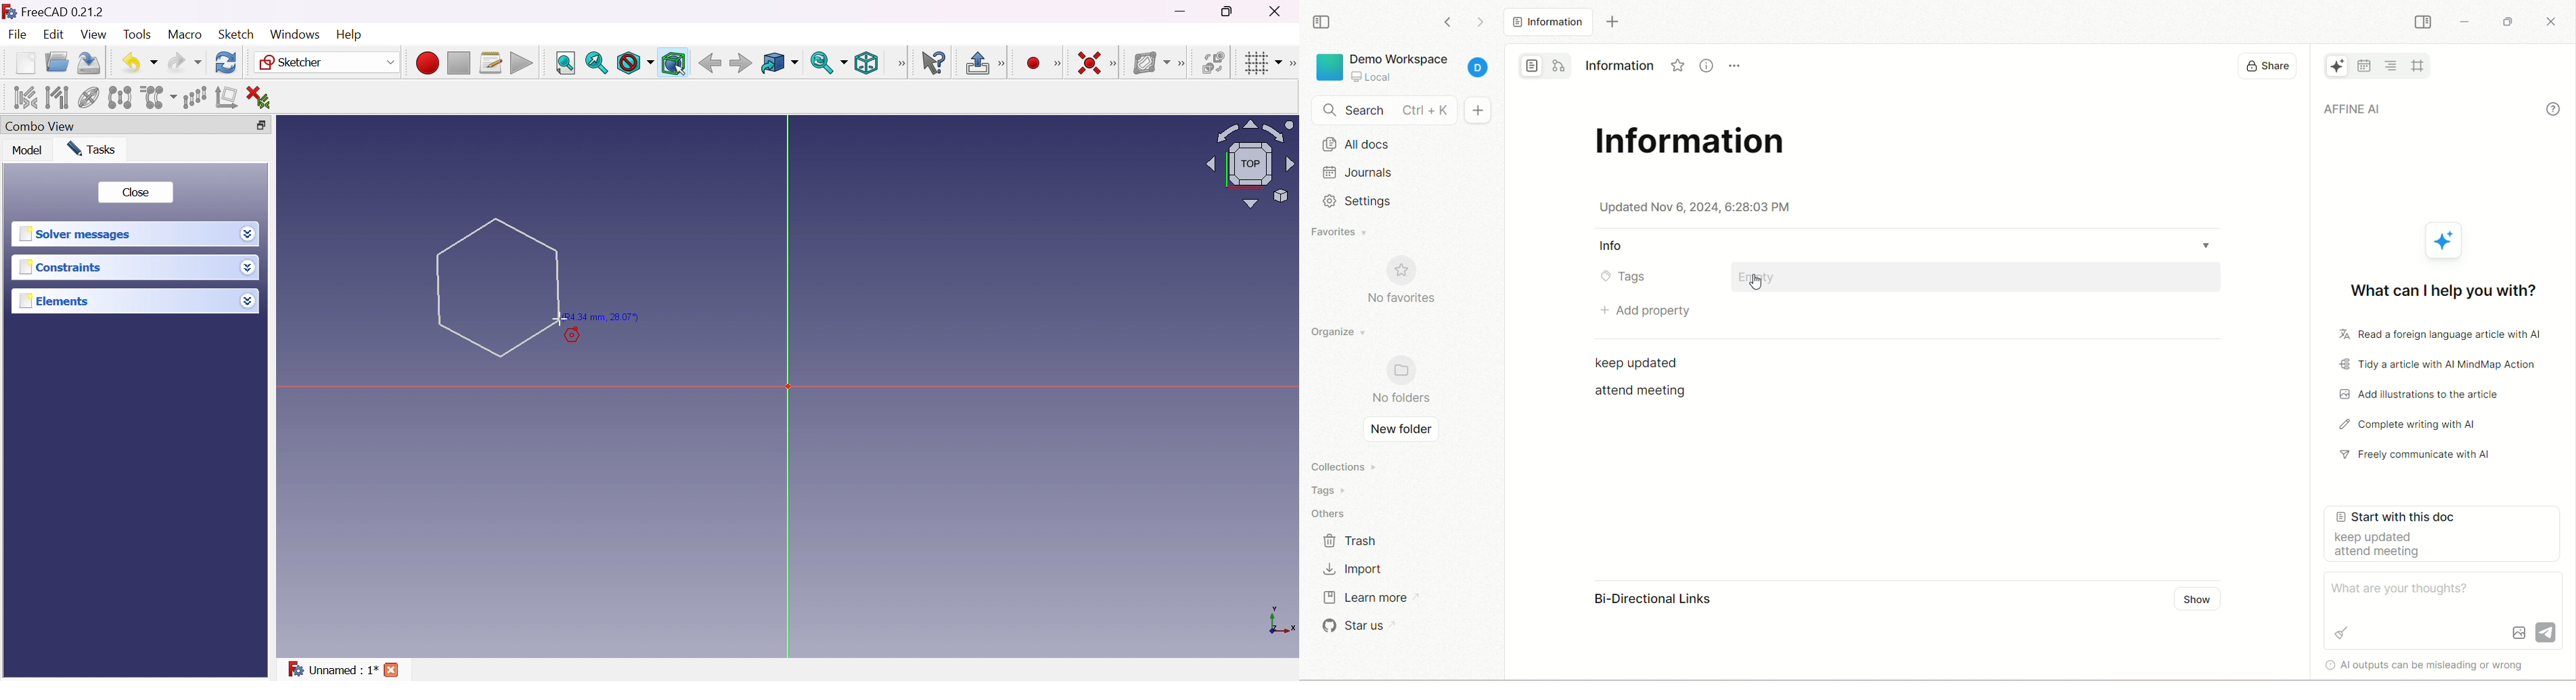  Describe the element at coordinates (1645, 394) in the screenshot. I see `text` at that location.